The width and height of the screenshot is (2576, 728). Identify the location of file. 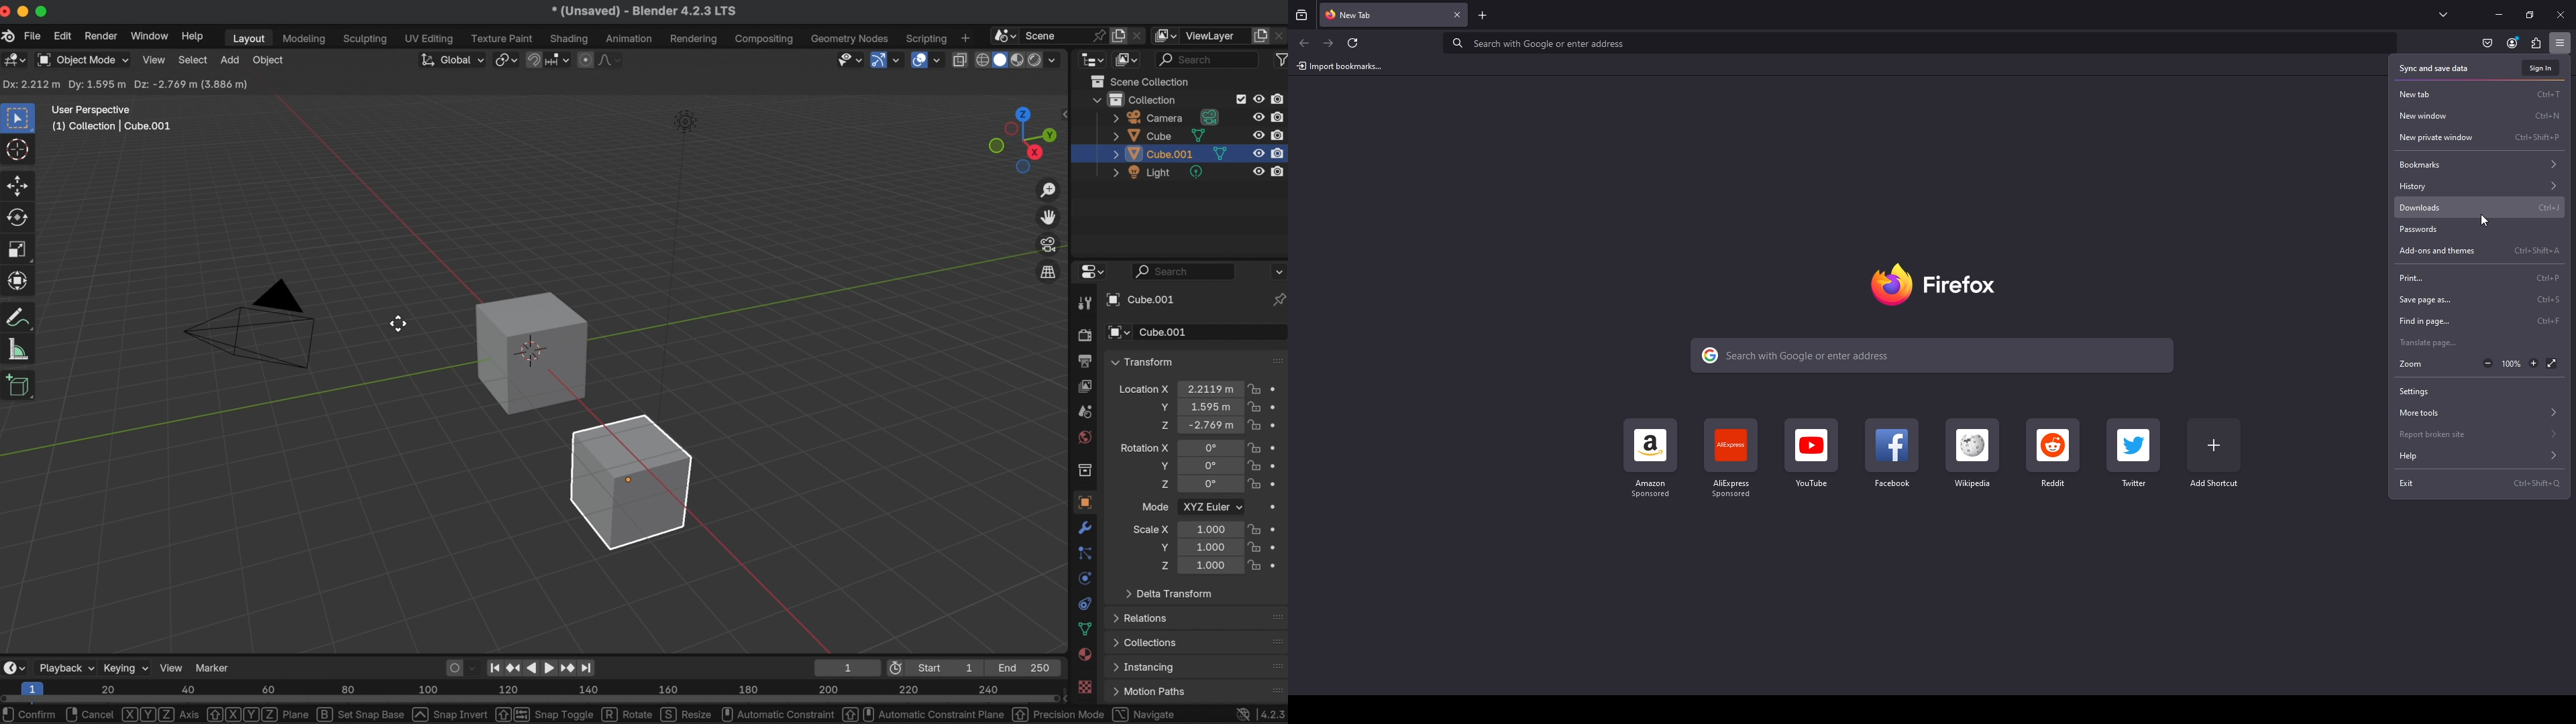
(32, 36).